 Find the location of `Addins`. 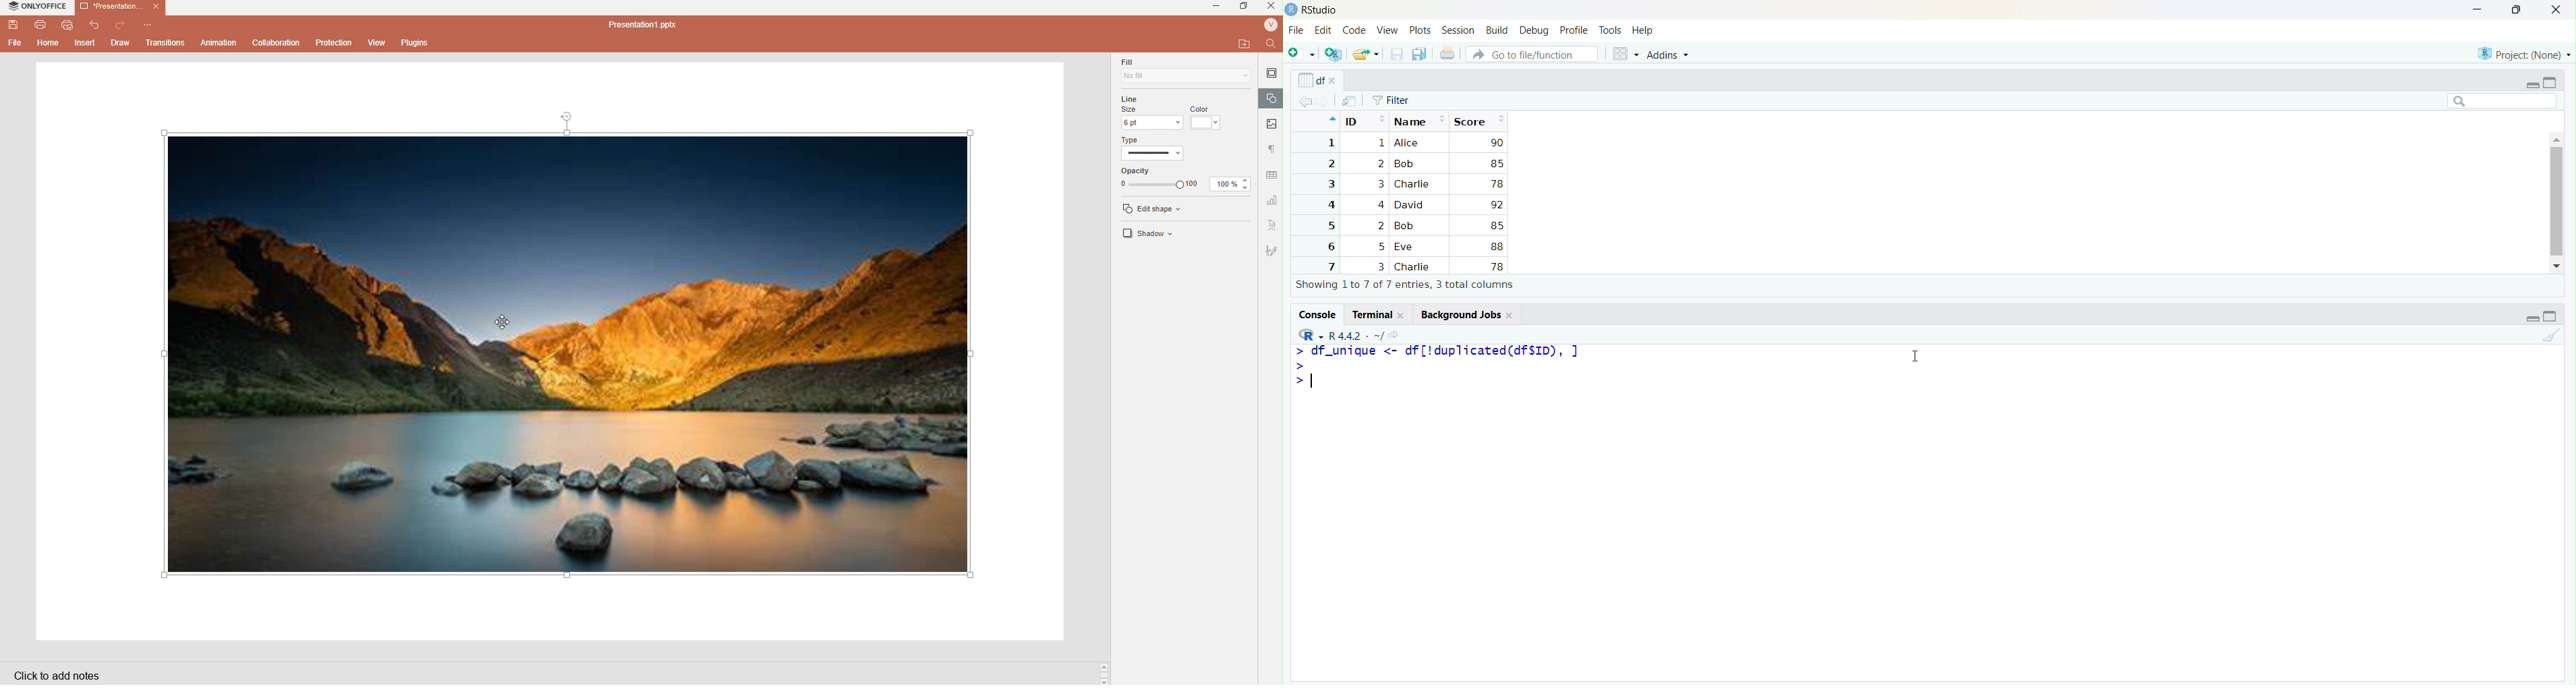

Addins is located at coordinates (1668, 55).